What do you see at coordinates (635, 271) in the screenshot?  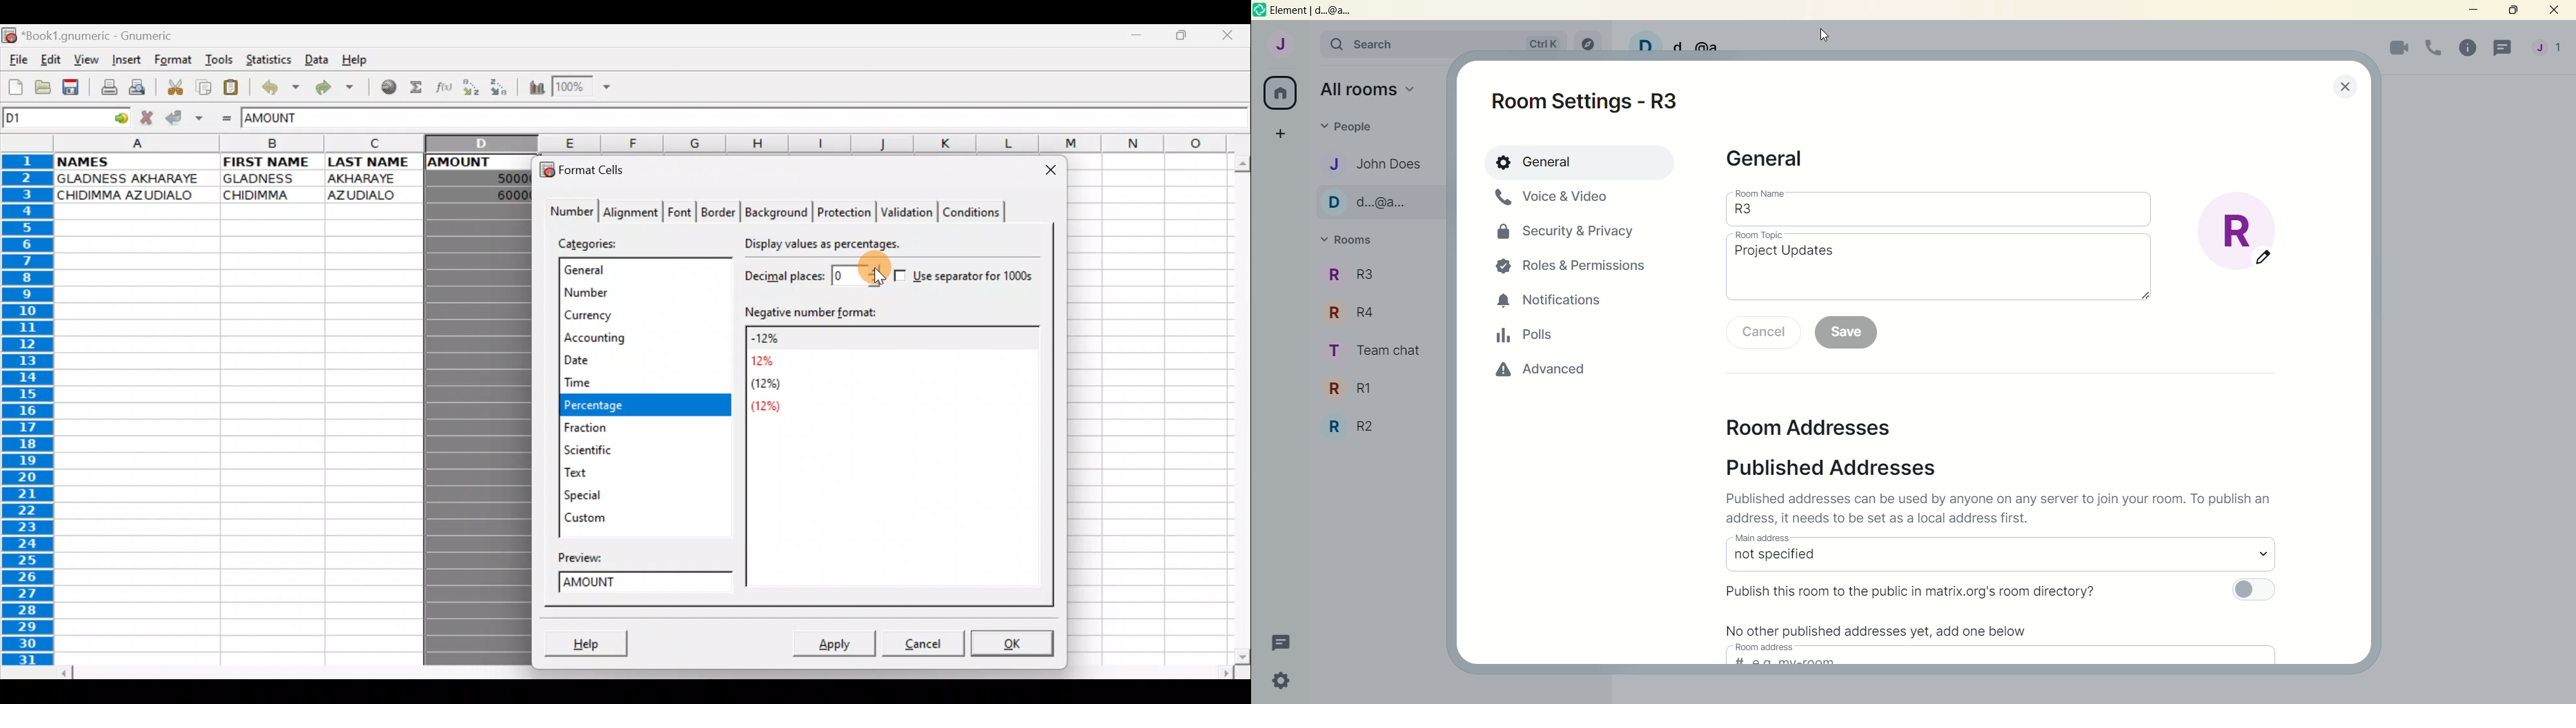 I see `General` at bounding box center [635, 271].